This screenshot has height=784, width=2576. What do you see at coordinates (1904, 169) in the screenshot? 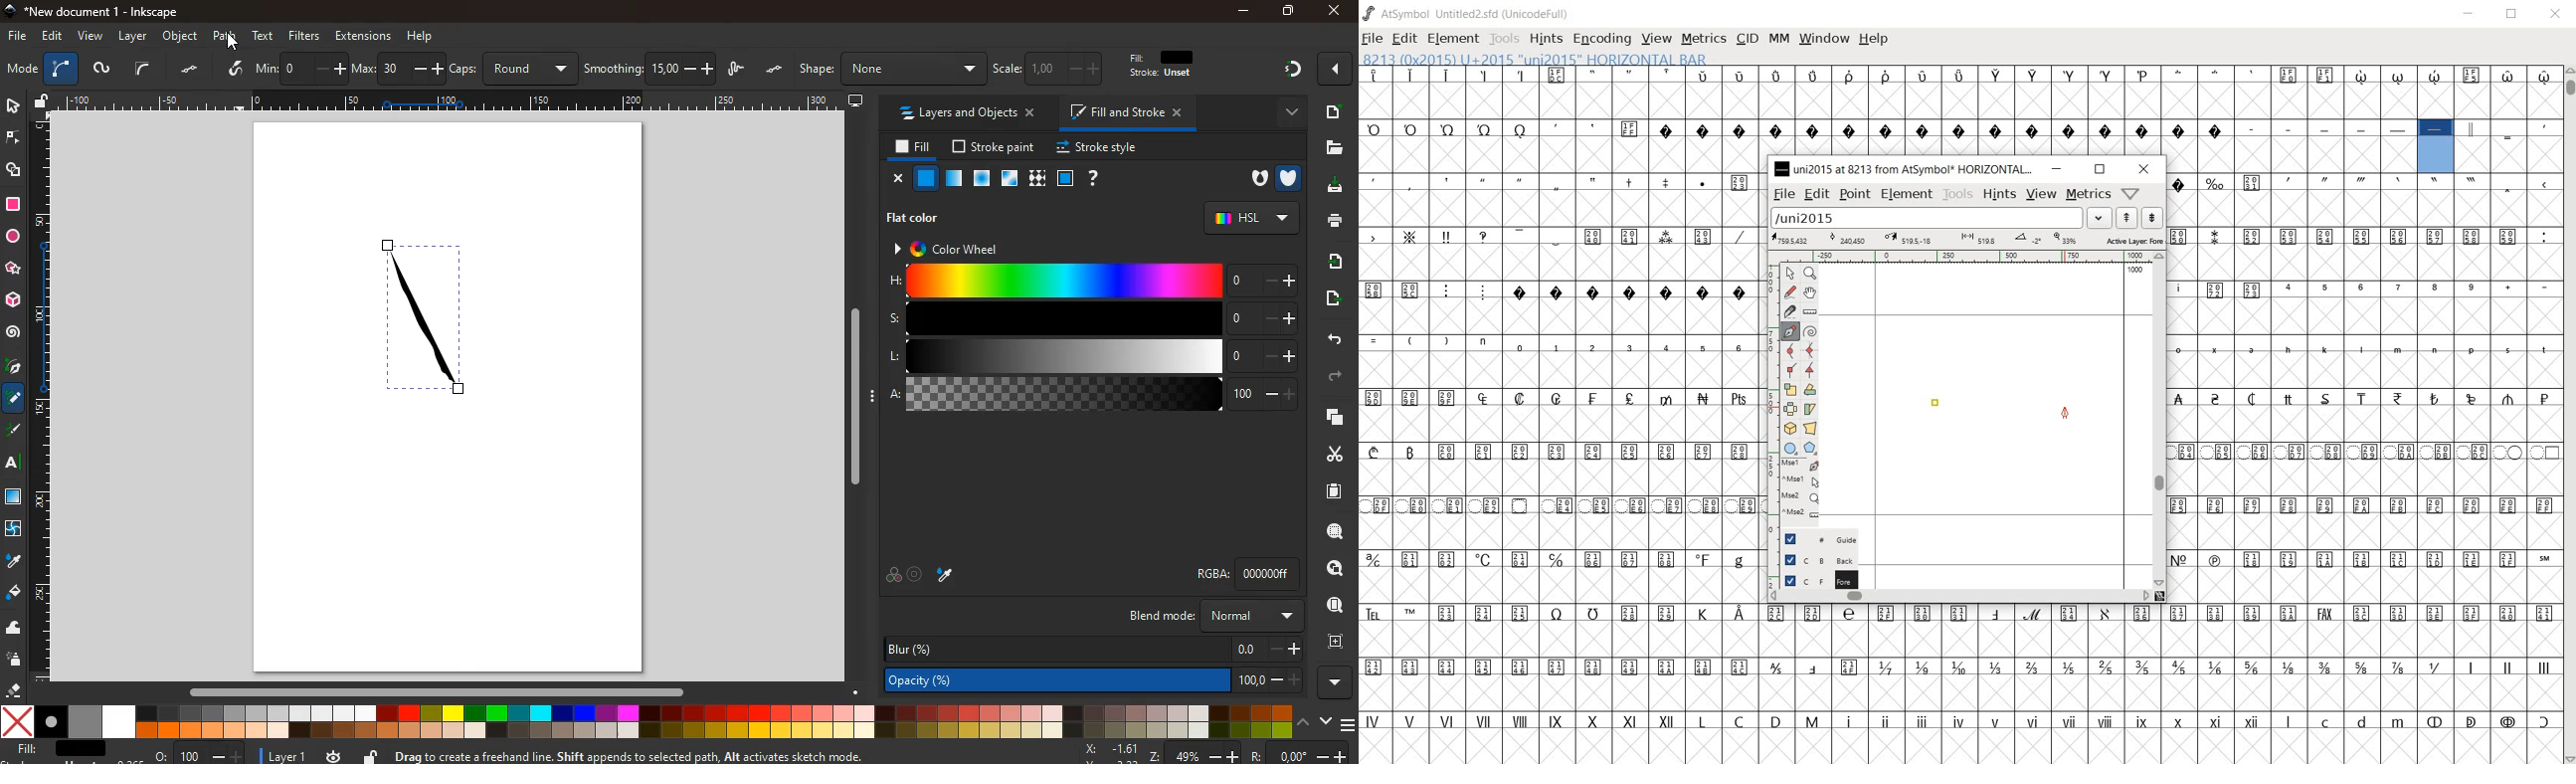
I see `uni2015 at 8213 from AtSymbol HORIZONTAL...` at bounding box center [1904, 169].